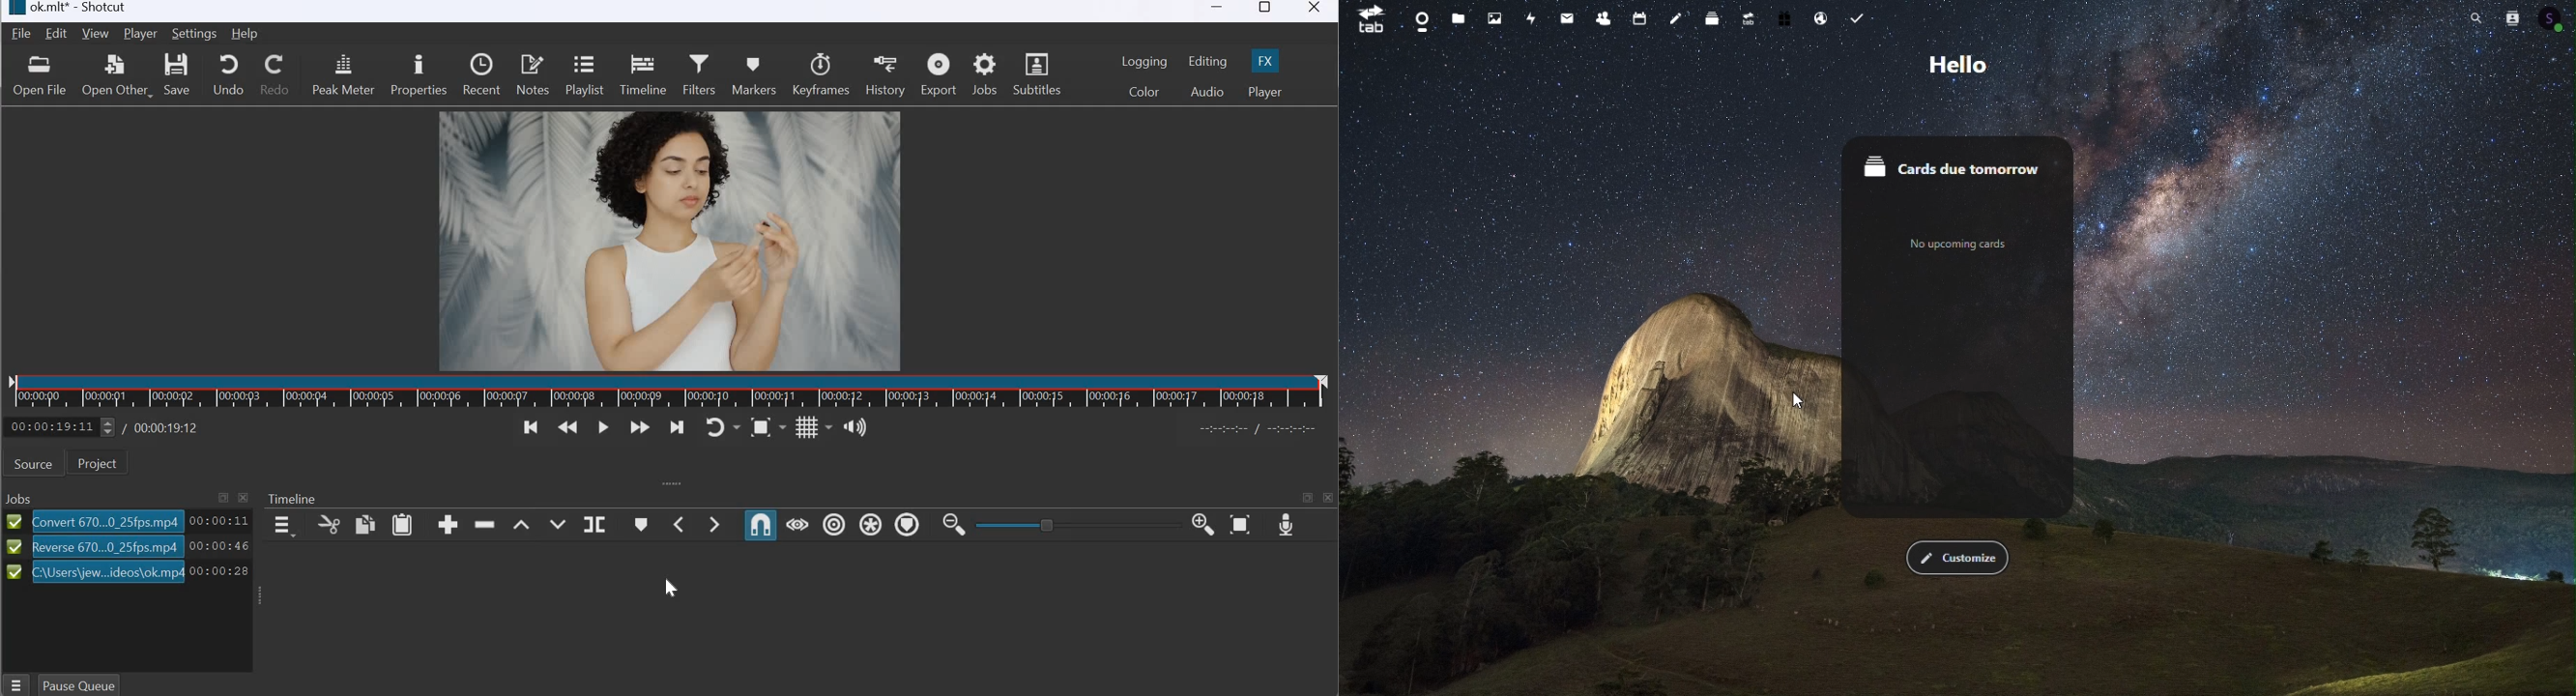 This screenshot has height=700, width=2576. Describe the element at coordinates (854, 428) in the screenshot. I see `Show the volume control` at that location.